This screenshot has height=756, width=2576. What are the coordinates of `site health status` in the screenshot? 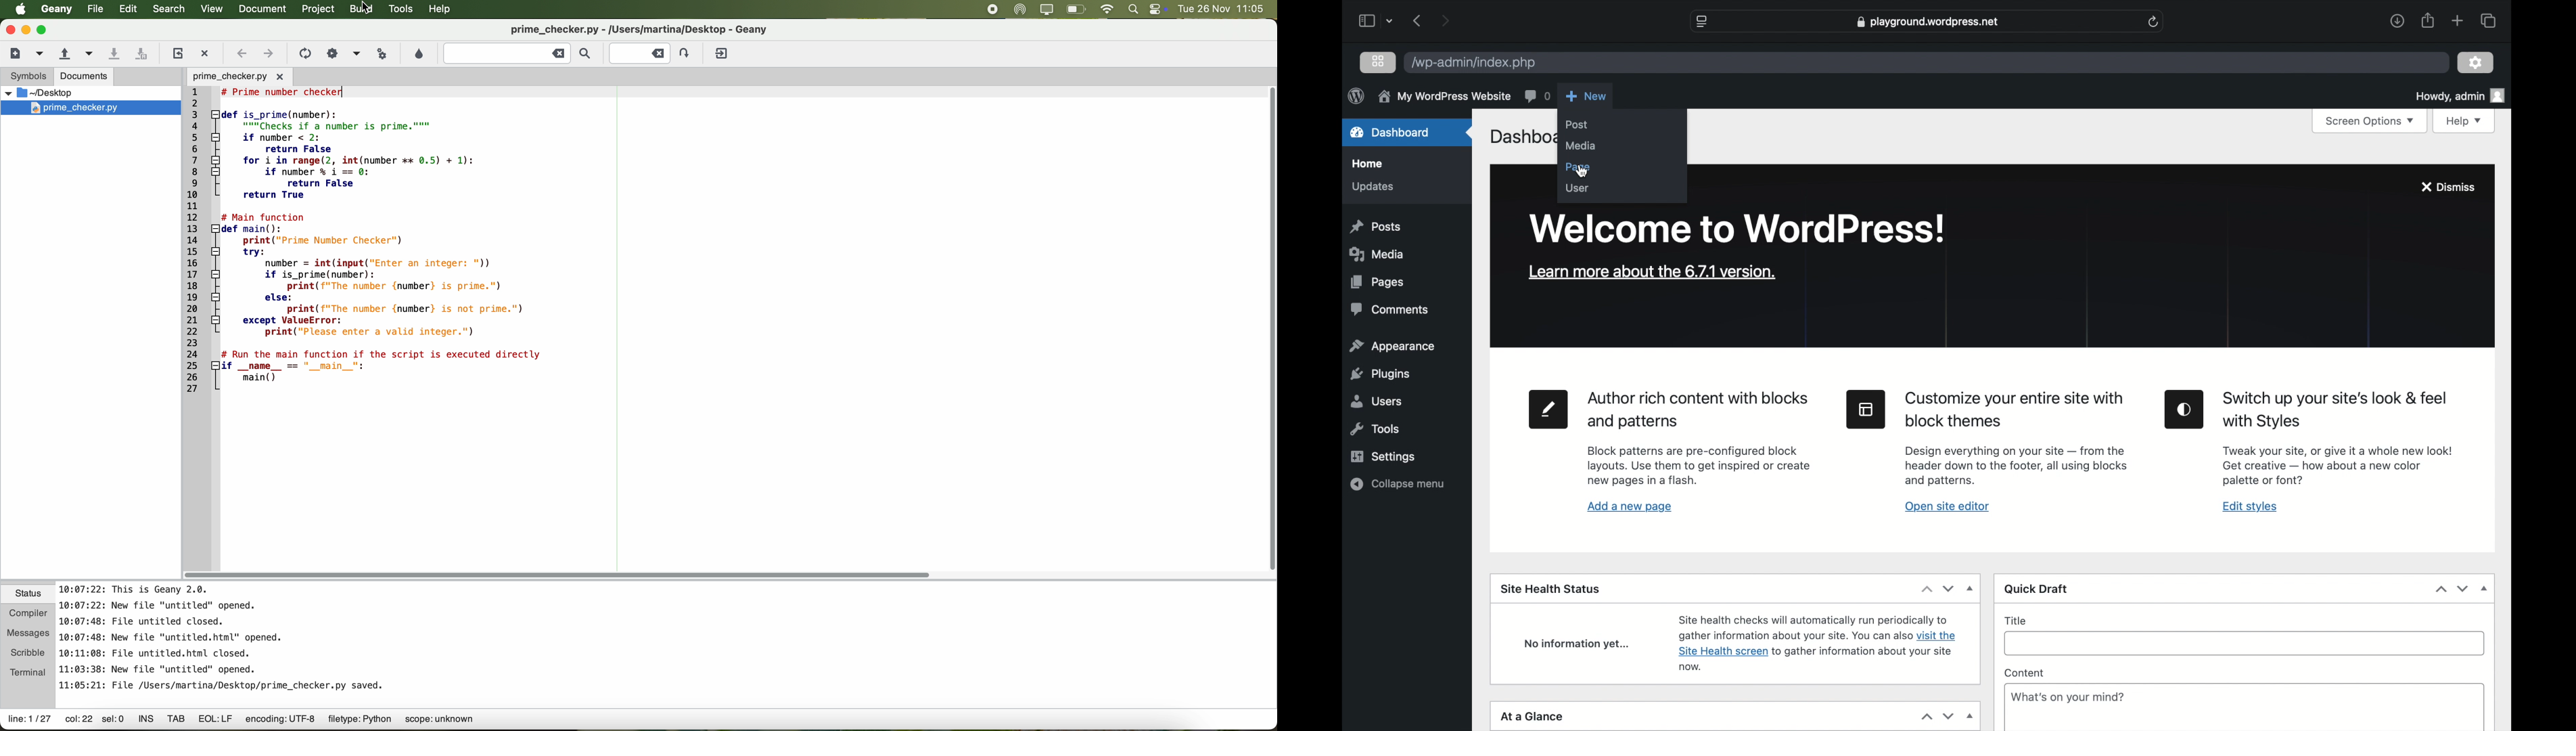 It's located at (1550, 588).